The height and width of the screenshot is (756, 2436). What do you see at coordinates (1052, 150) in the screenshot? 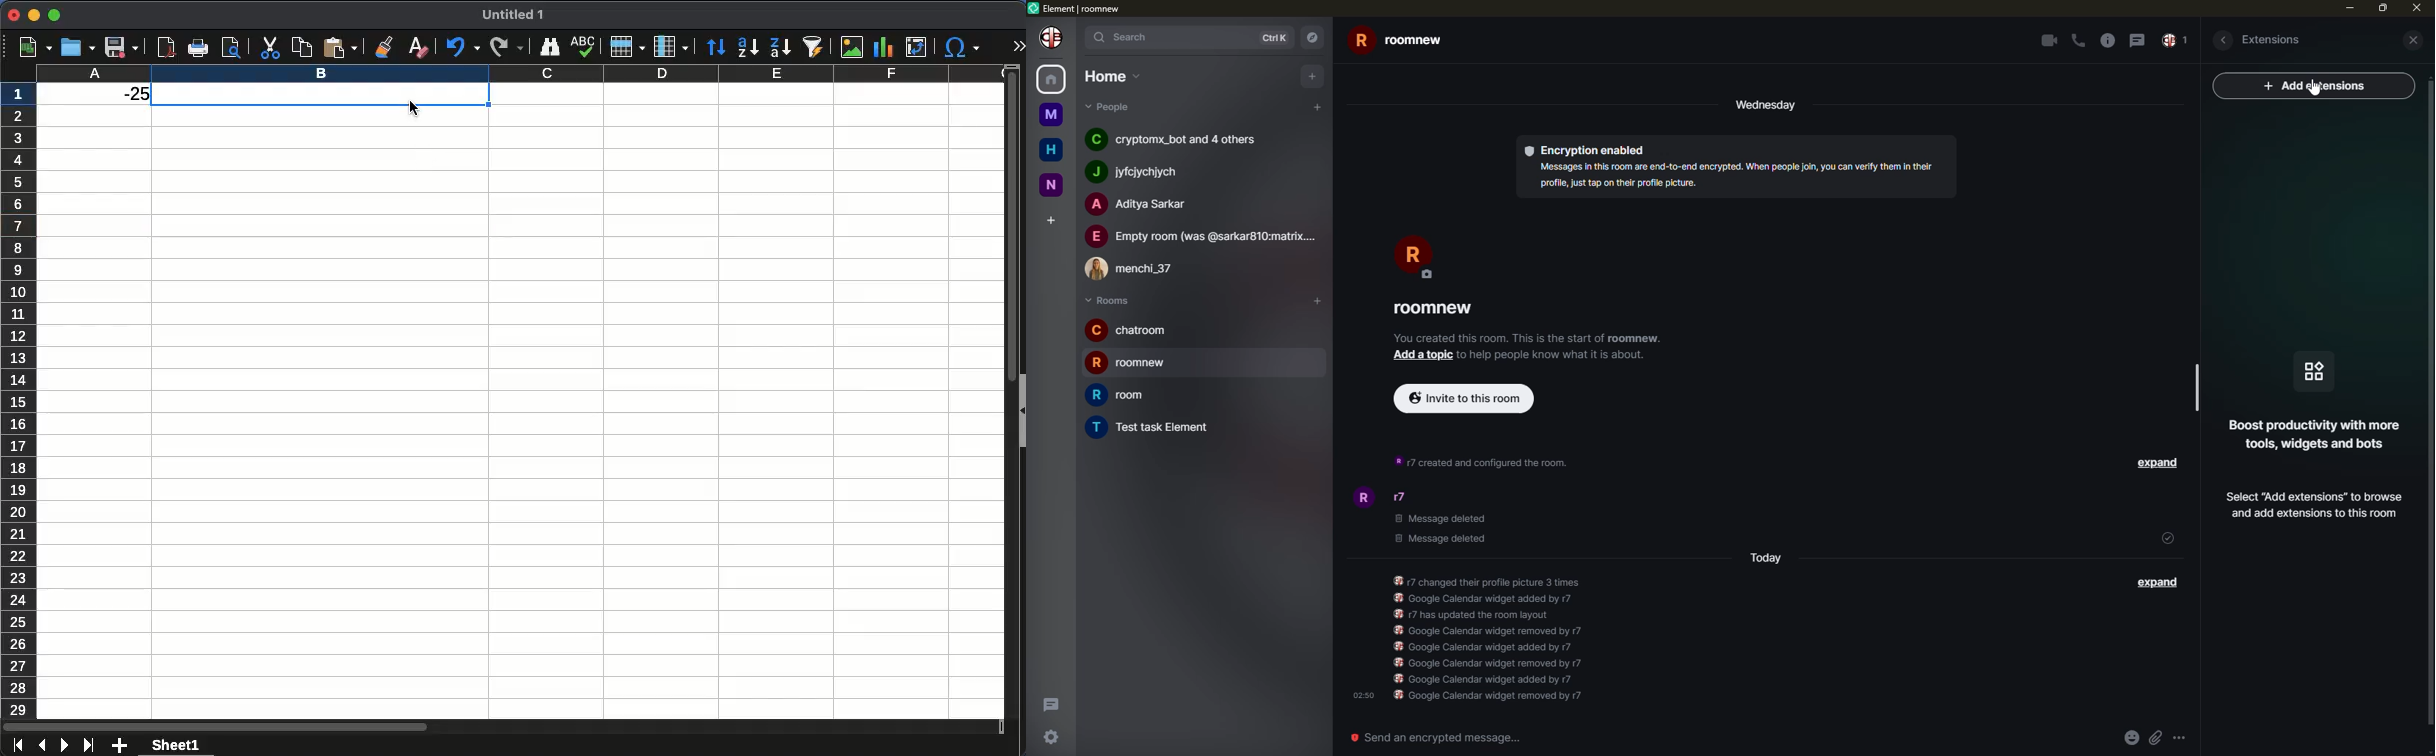
I see `home` at bounding box center [1052, 150].